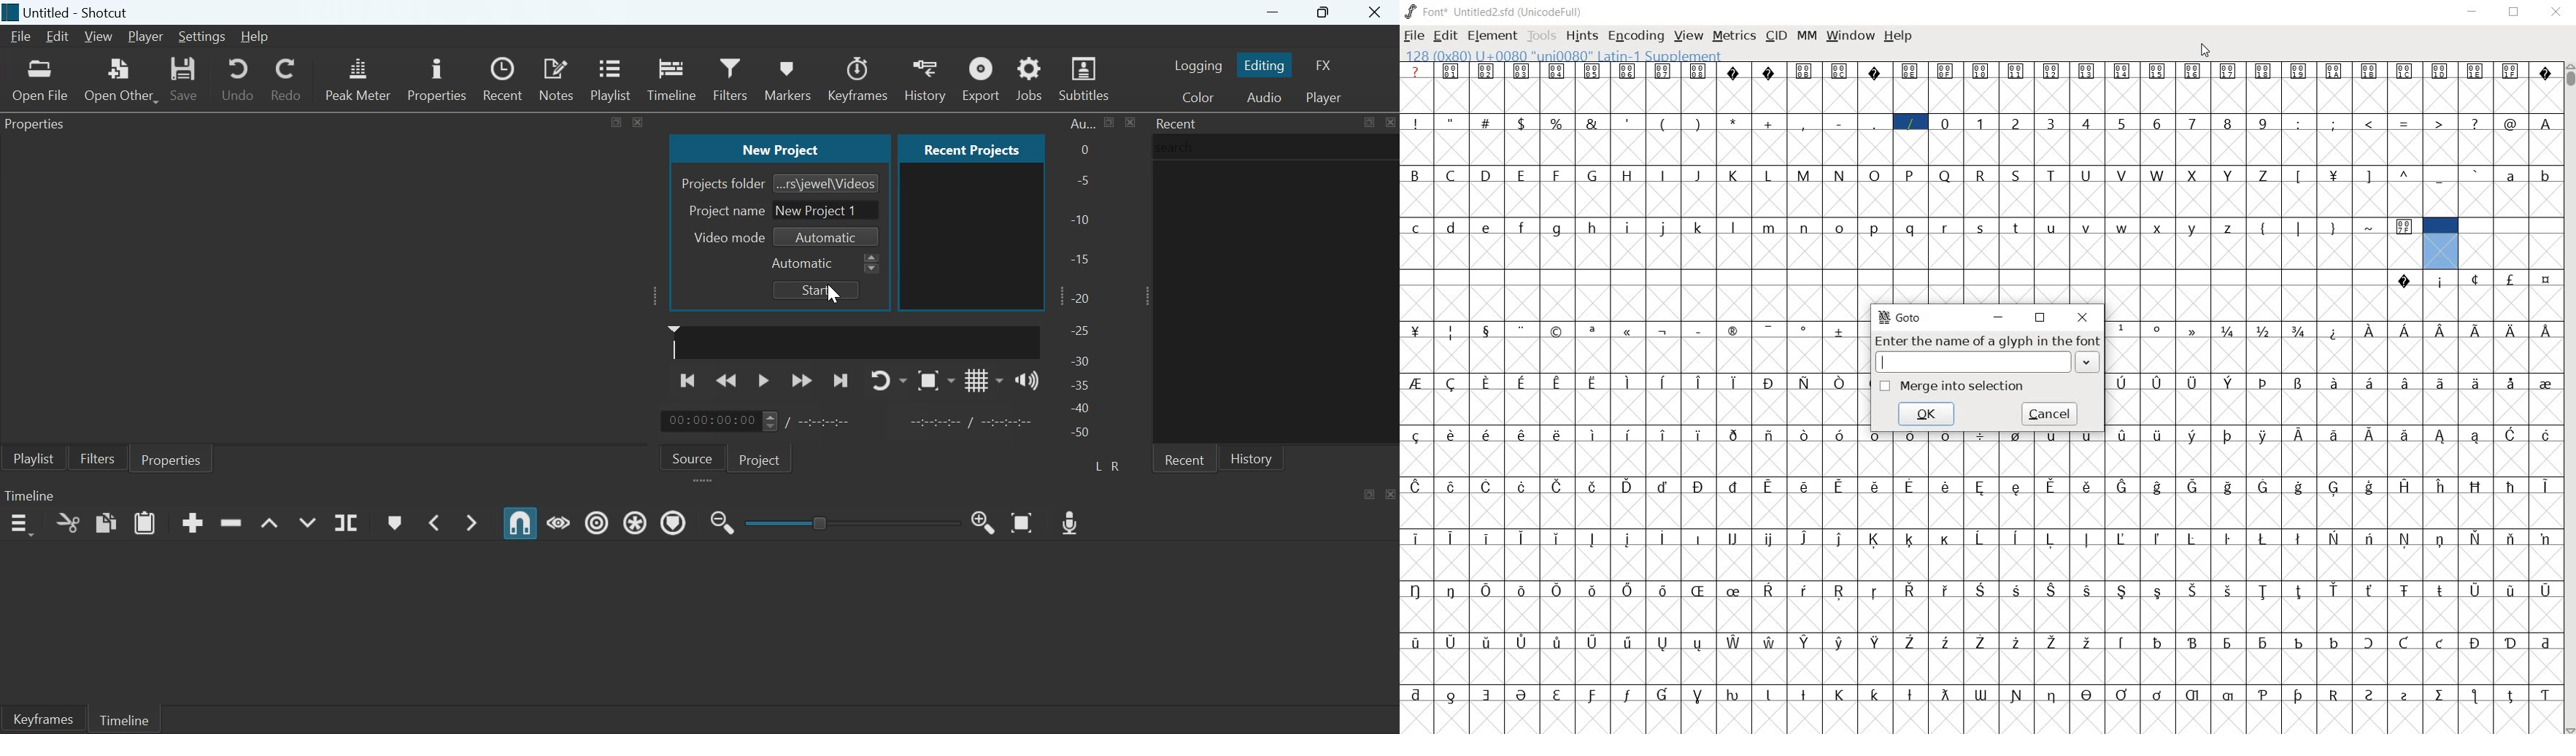 This screenshot has width=2576, height=756. What do you see at coordinates (1118, 465) in the screenshot?
I see `Right` at bounding box center [1118, 465].